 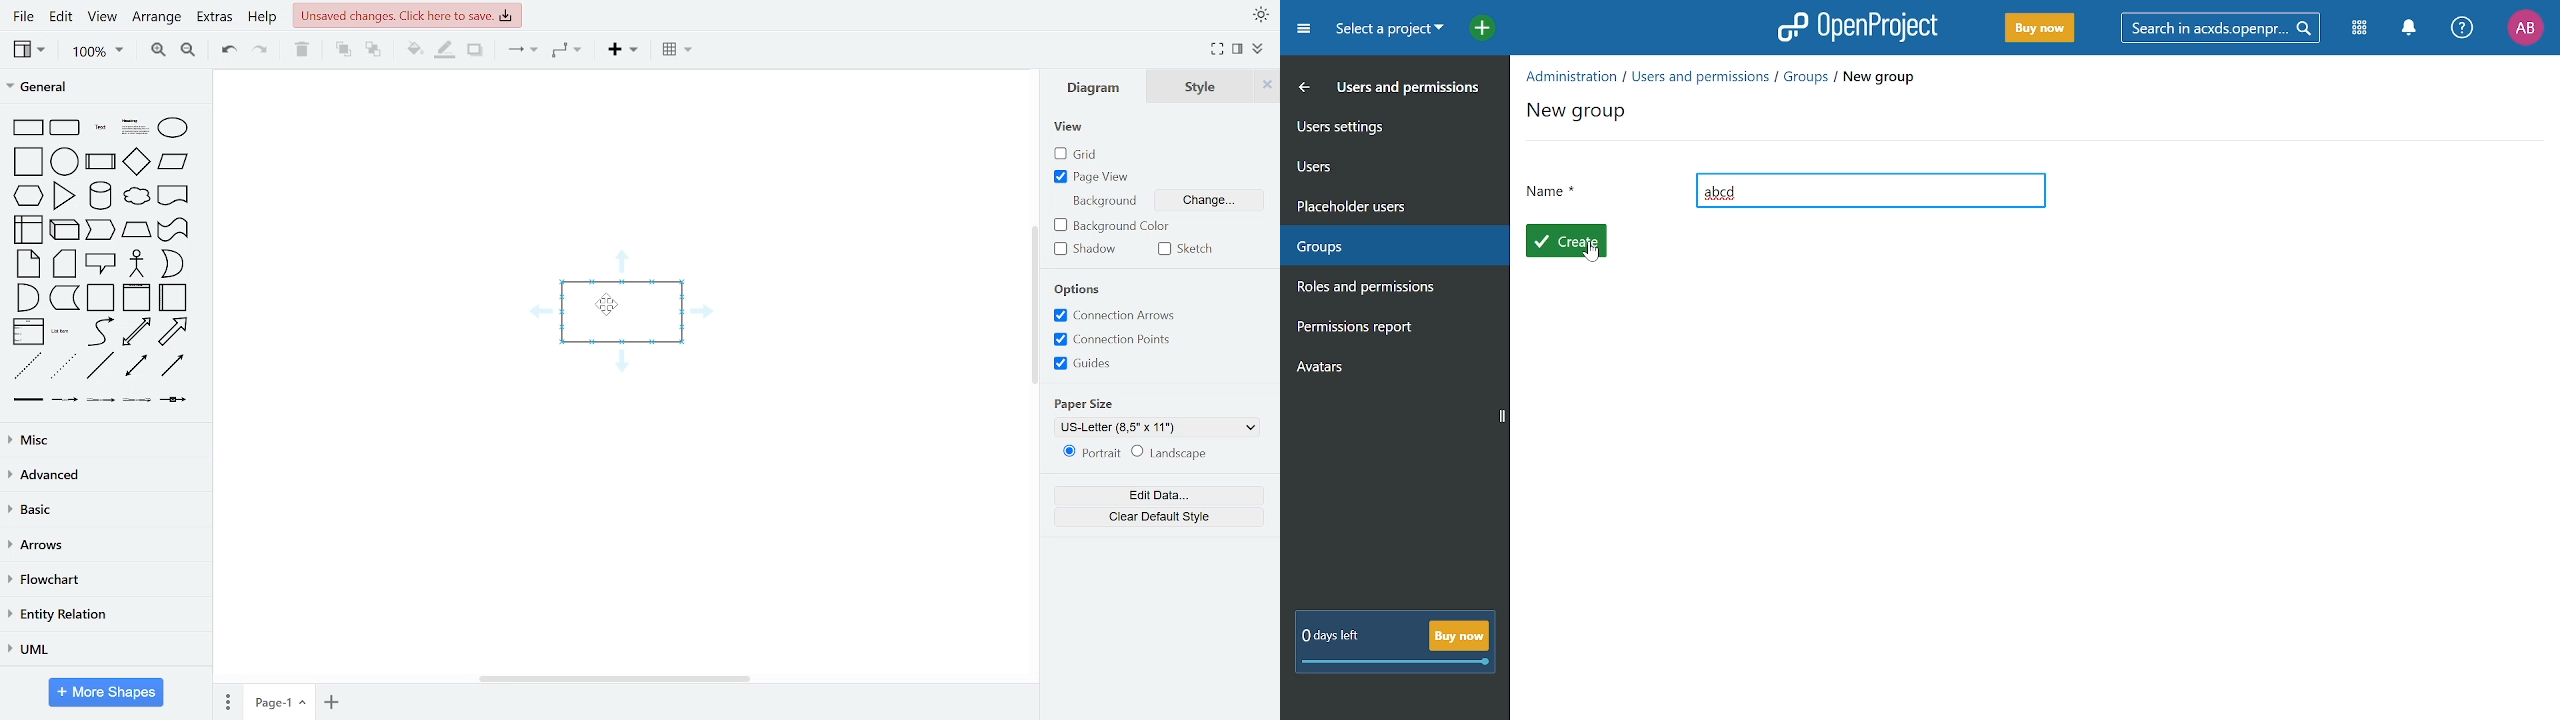 What do you see at coordinates (105, 89) in the screenshot?
I see `general ` at bounding box center [105, 89].